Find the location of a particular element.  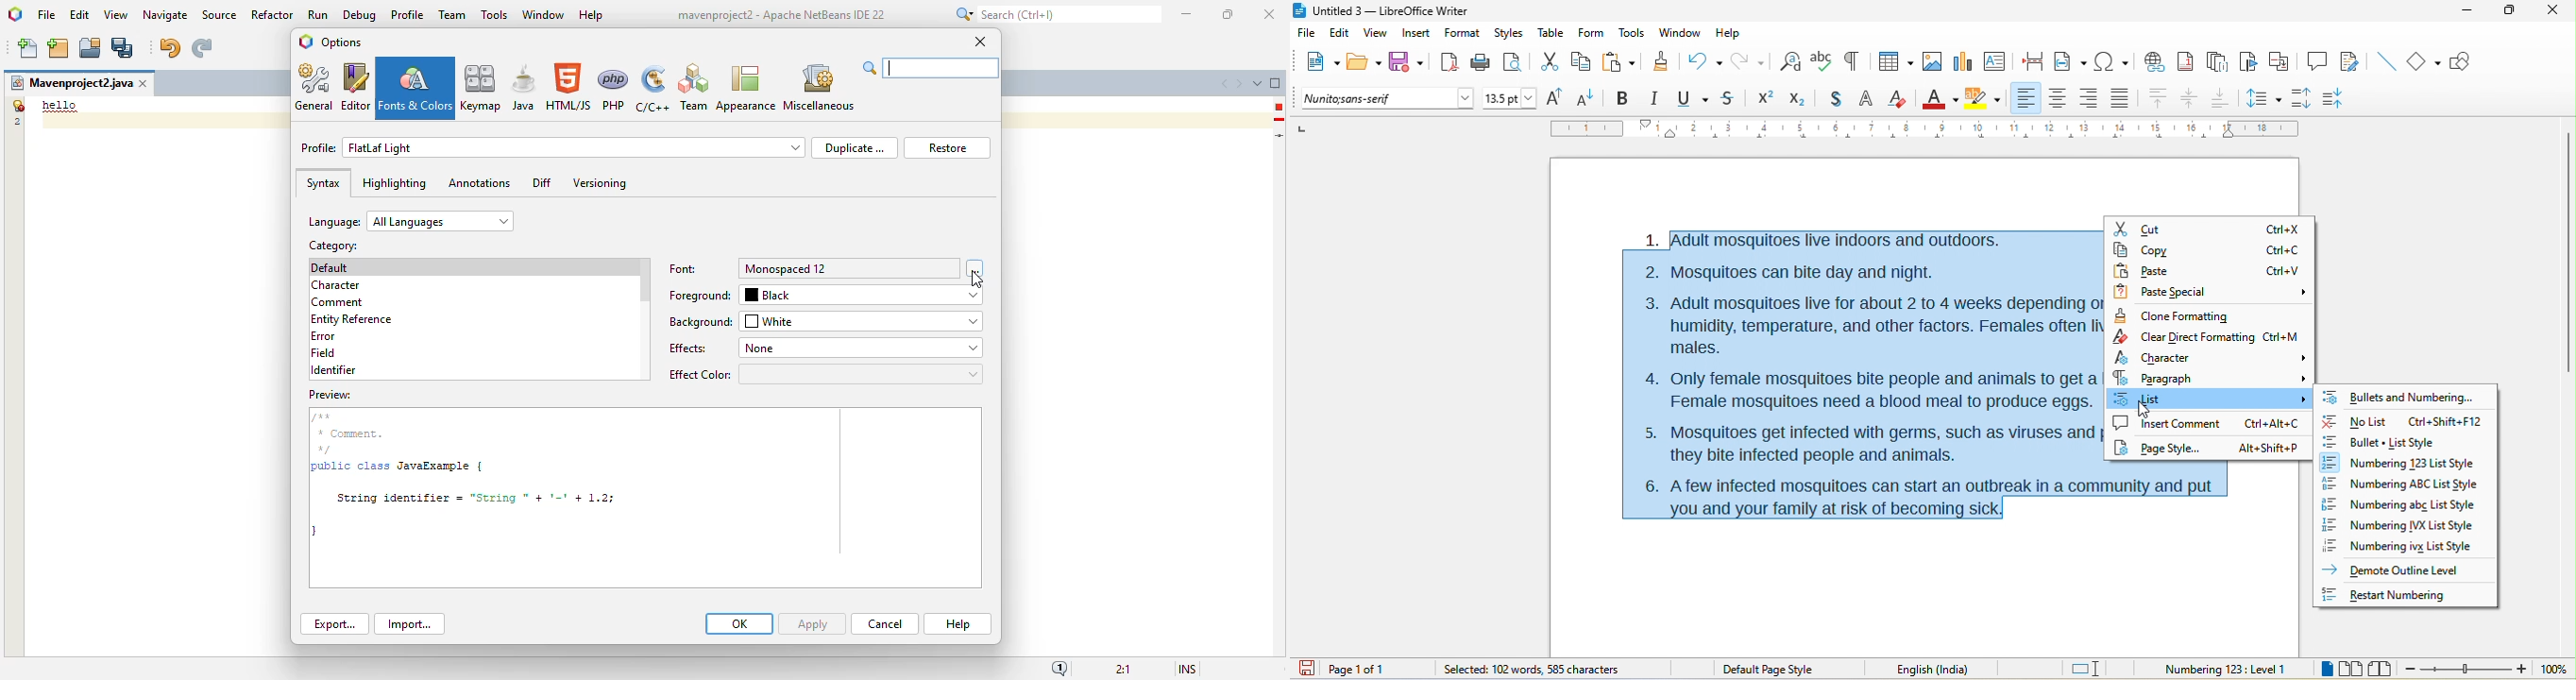

1. |Adult mosquitoes live indoors and outdoors.

2. Mosquitoes can bite day and night.

3. Adult mosquitoes live for about 2 to 4 weeks depending on the species,
humidity, temperature, and other factors. Females often live longer than
males.

4. Only female mosquitoes bite people and animals to get a blood meal.
Female mosquitoes need a blood meal to produce eggs.

5. Mosquitoes get infected with germs, such as viruses and parasites, when
they bite infected people and animals. i

6. Afew infected mosquitoes can start an outbreak in a community and put
you and your family at risk of becoming sick. is located at coordinates (1860, 373).